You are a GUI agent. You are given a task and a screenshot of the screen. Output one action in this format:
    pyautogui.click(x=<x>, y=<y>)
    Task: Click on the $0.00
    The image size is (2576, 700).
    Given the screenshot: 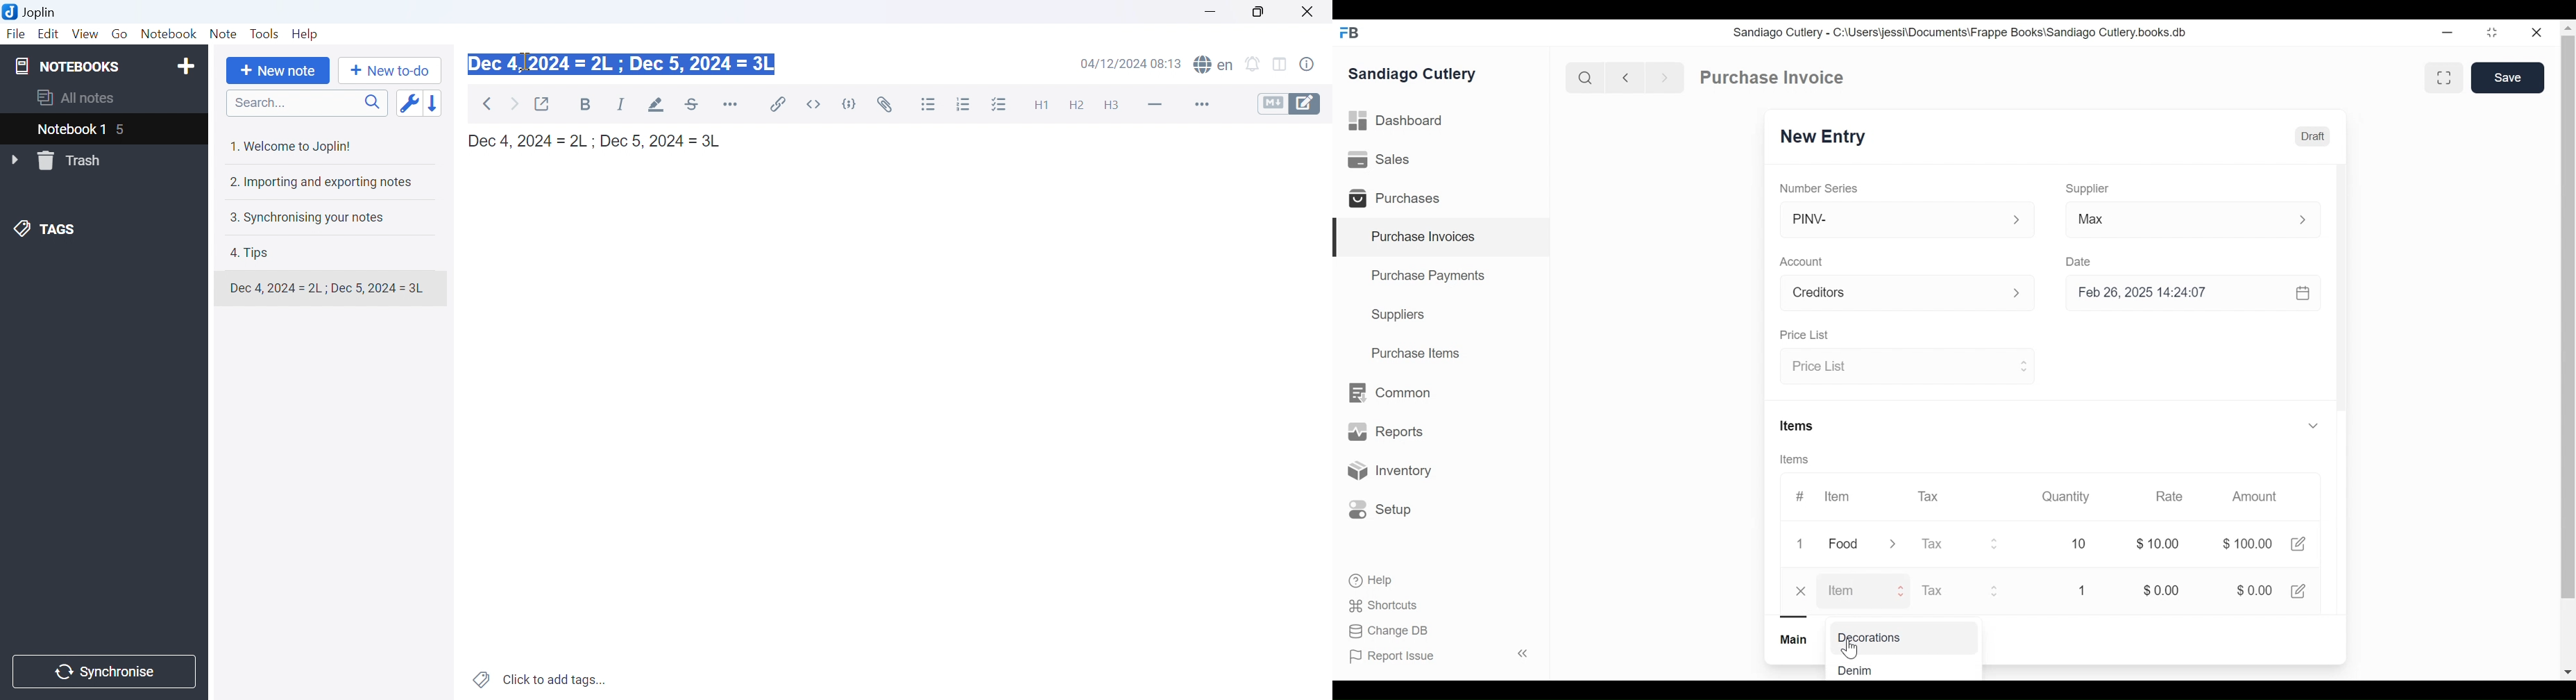 What is the action you would take?
    pyautogui.click(x=2159, y=544)
    